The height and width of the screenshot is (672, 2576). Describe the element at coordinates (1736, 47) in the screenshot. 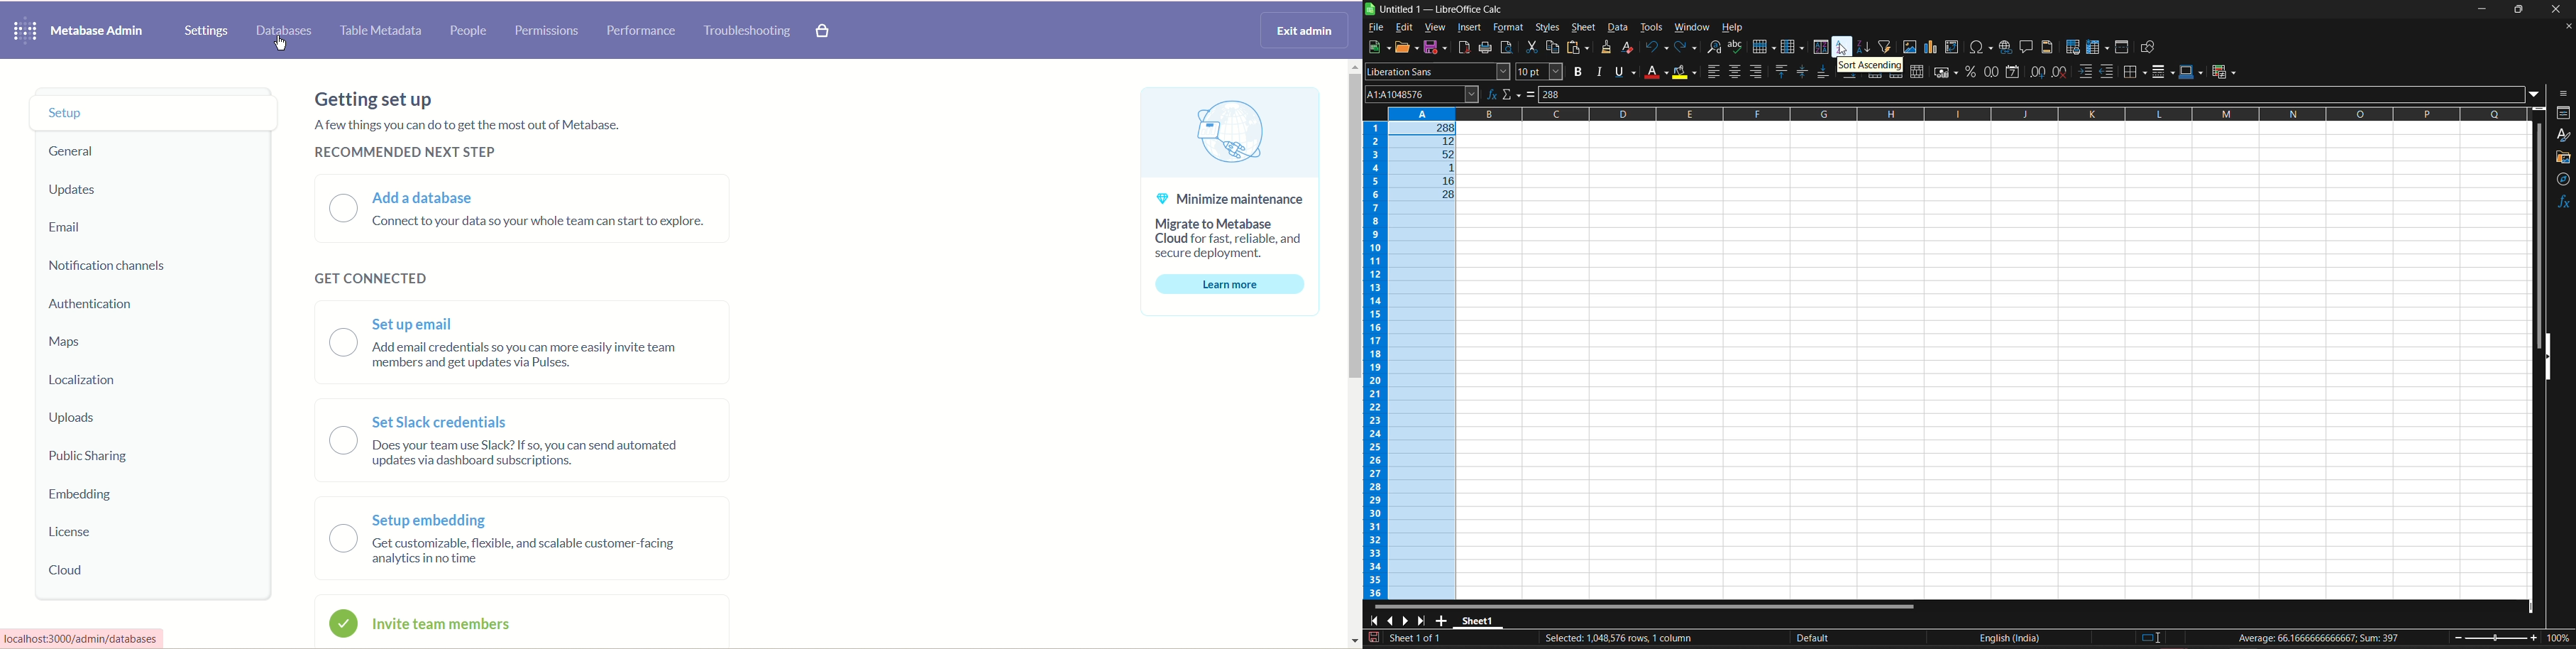

I see `spelling` at that location.